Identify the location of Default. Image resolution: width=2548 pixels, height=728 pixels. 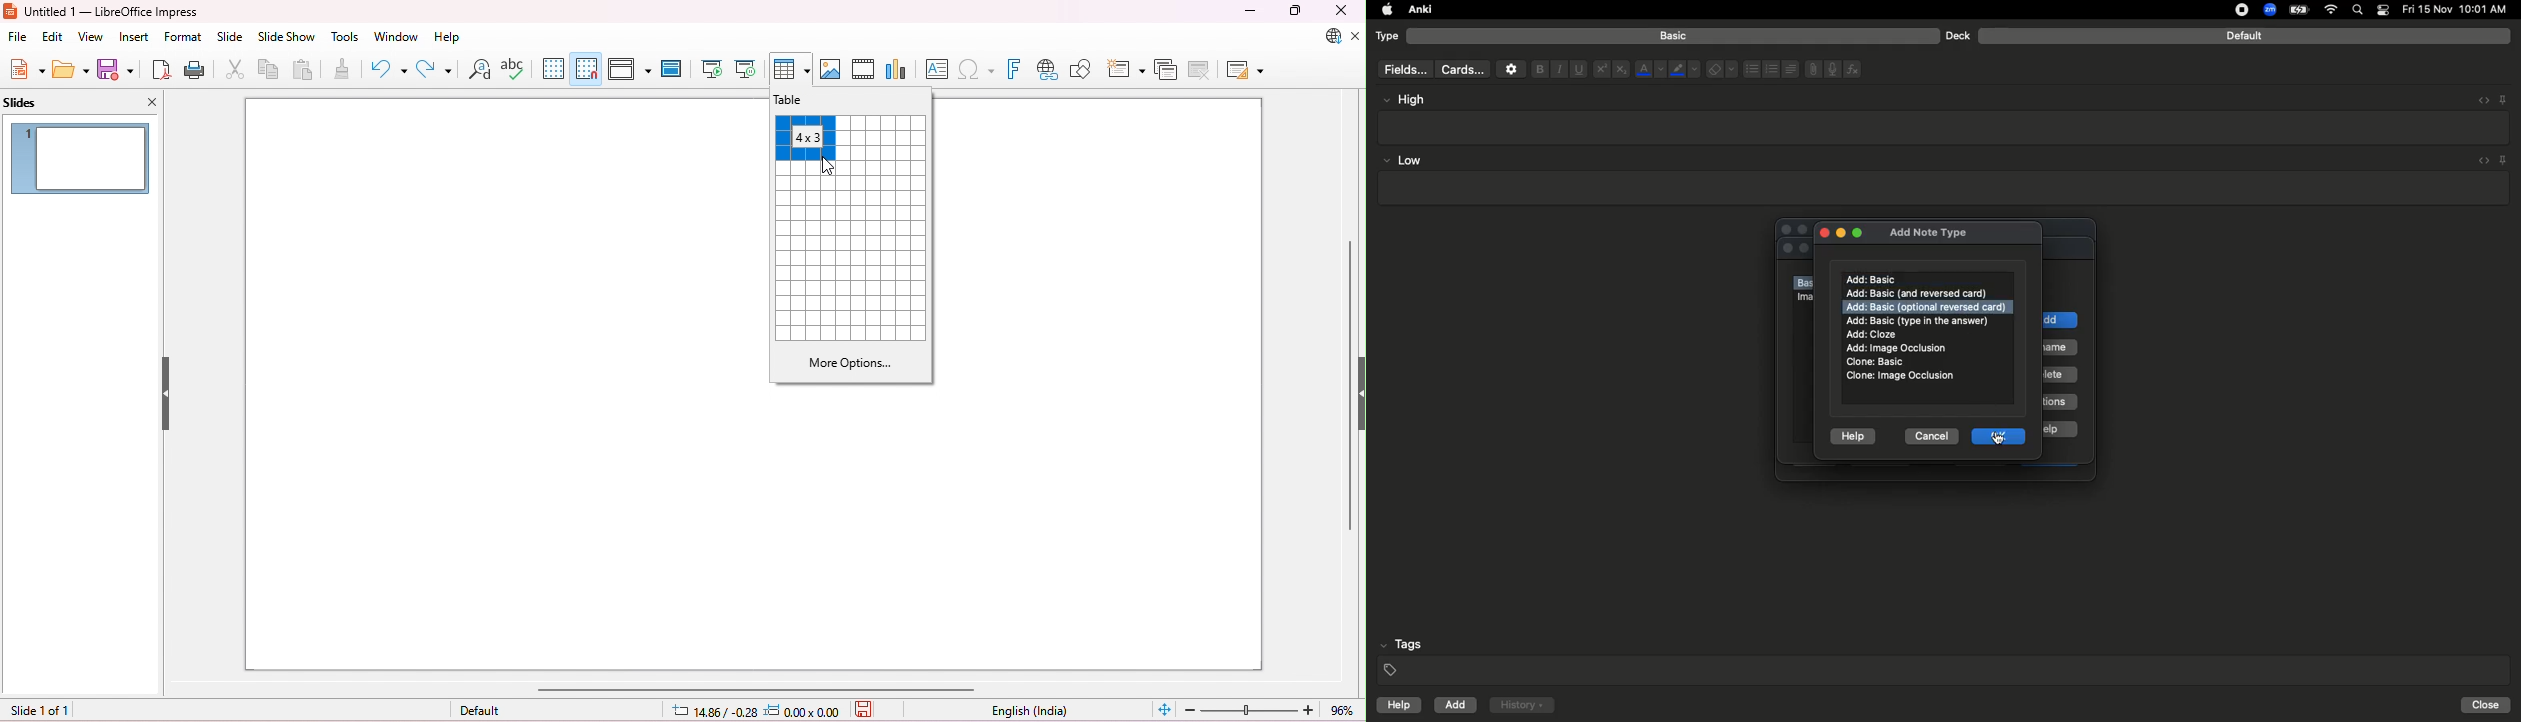
(2244, 36).